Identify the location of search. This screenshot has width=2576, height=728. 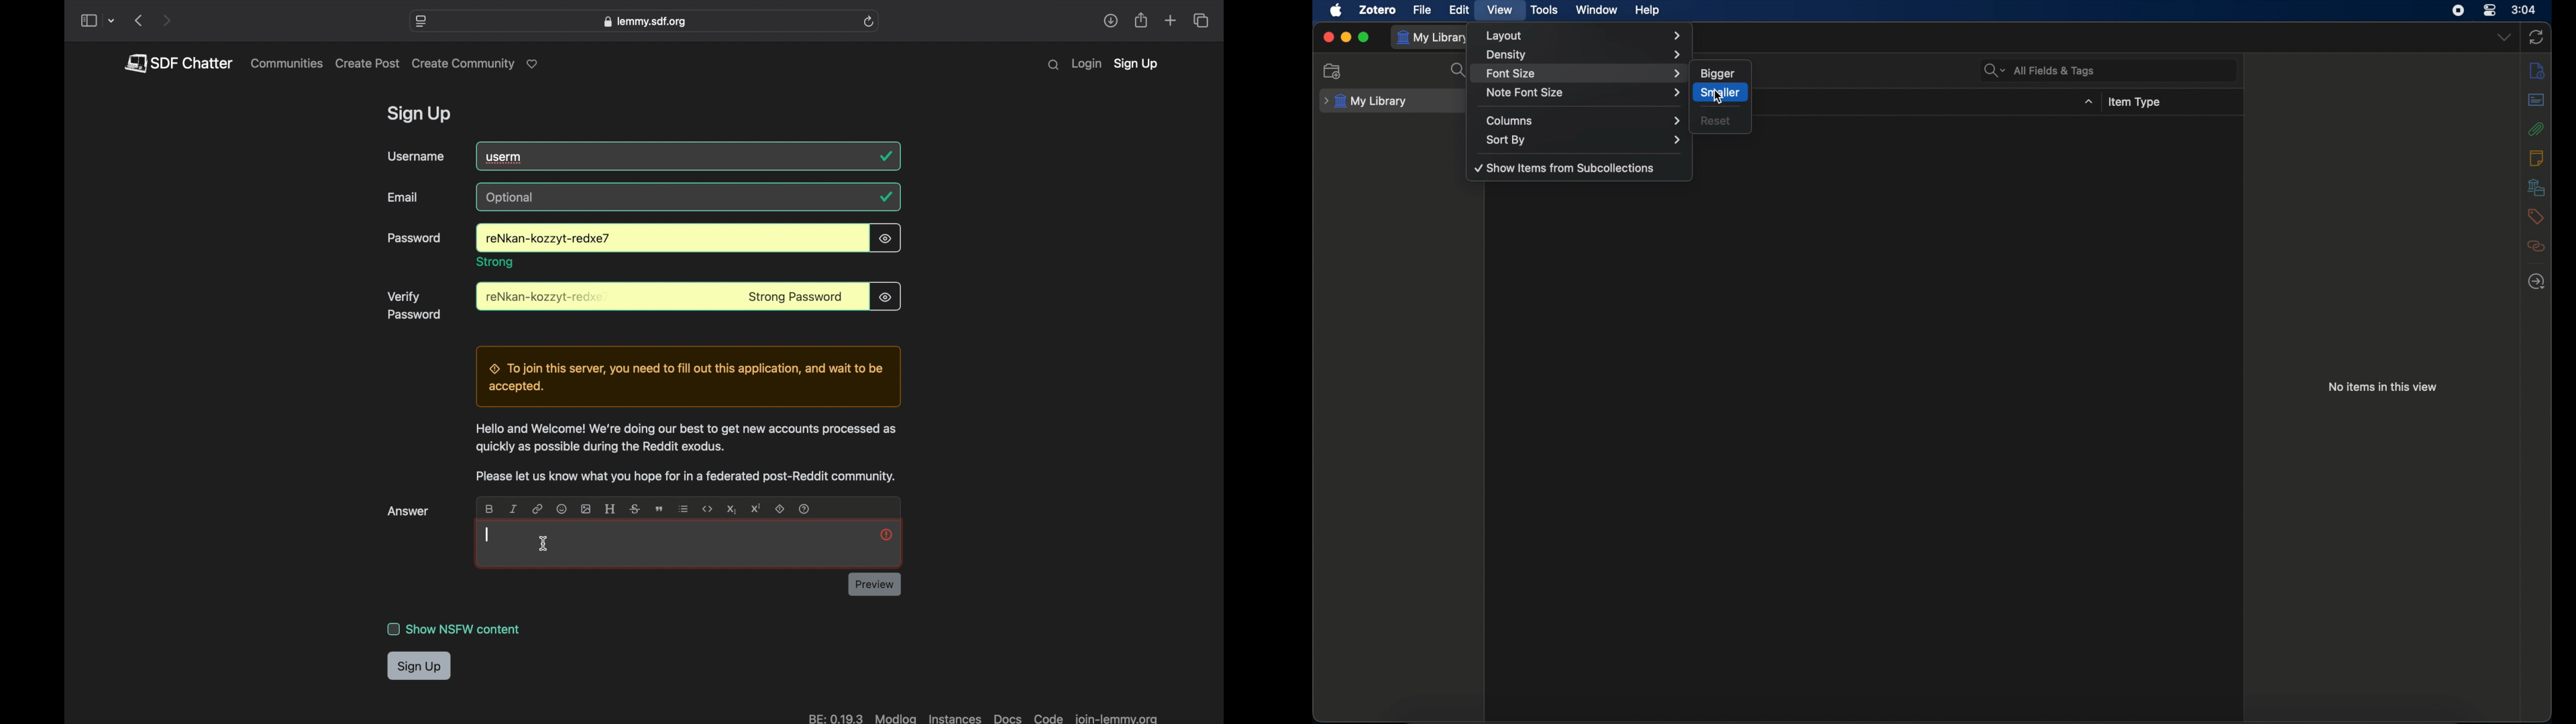
(1461, 70).